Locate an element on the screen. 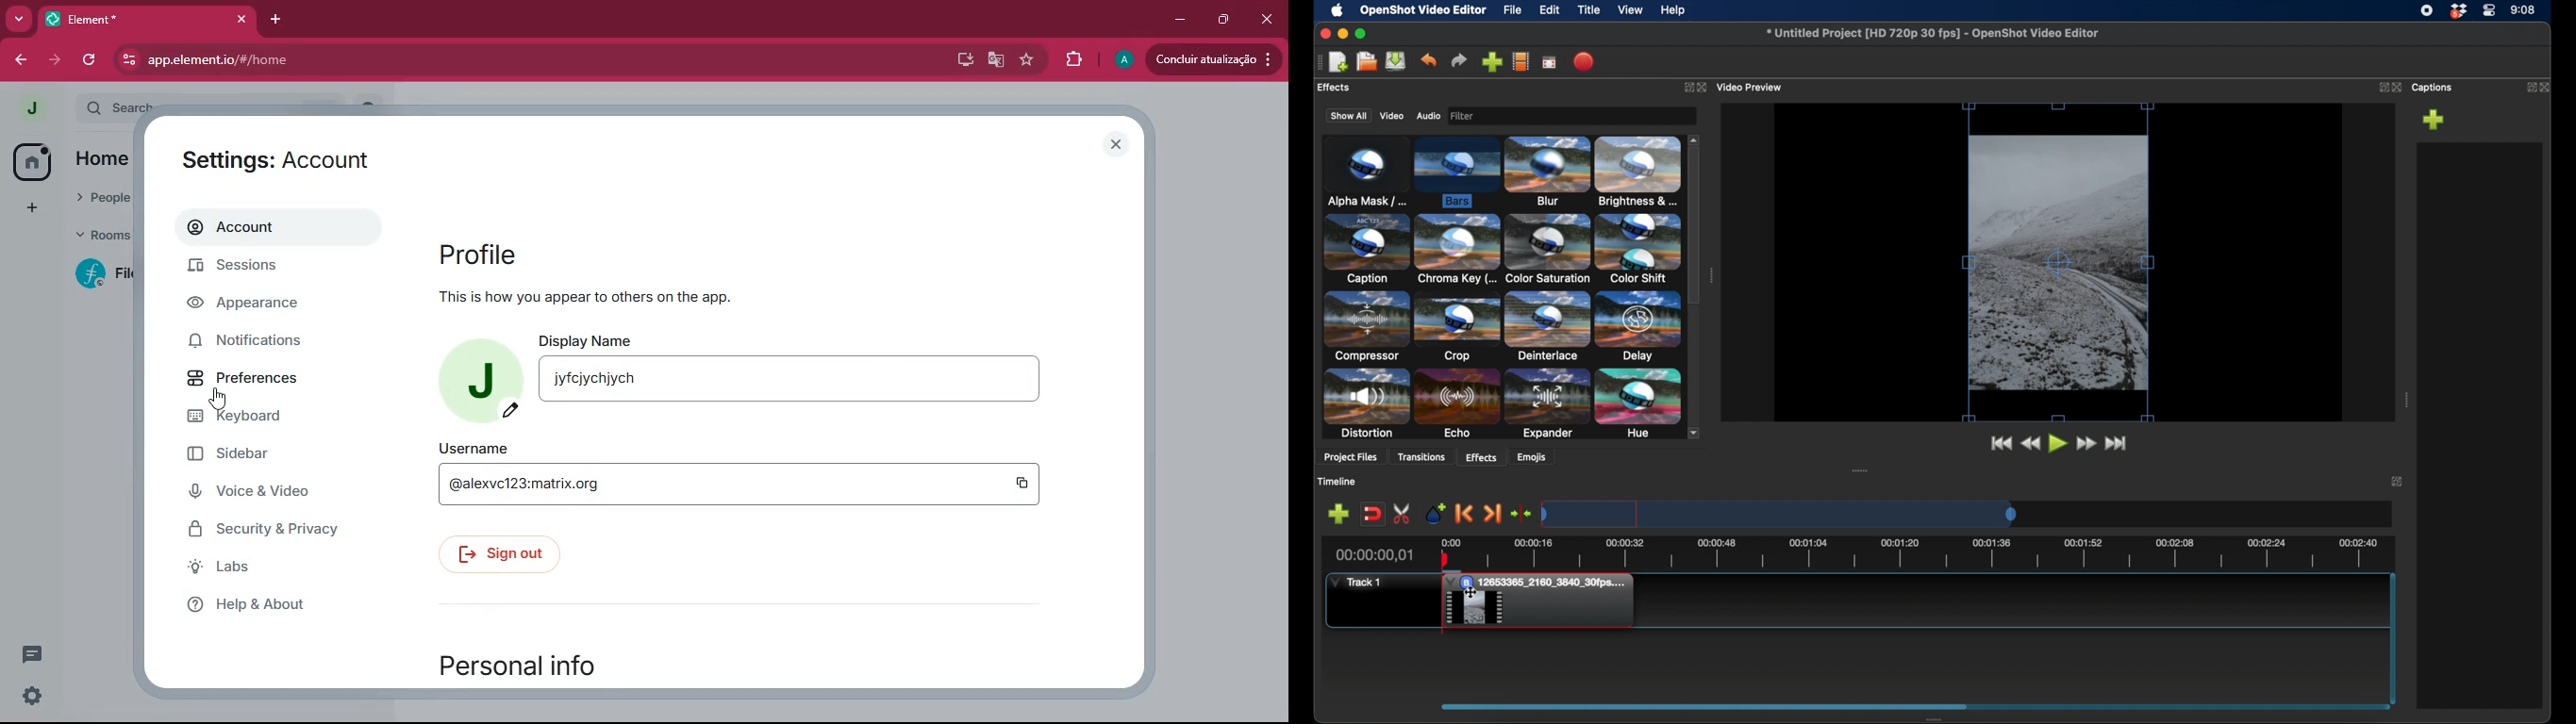  full screen is located at coordinates (1549, 62).